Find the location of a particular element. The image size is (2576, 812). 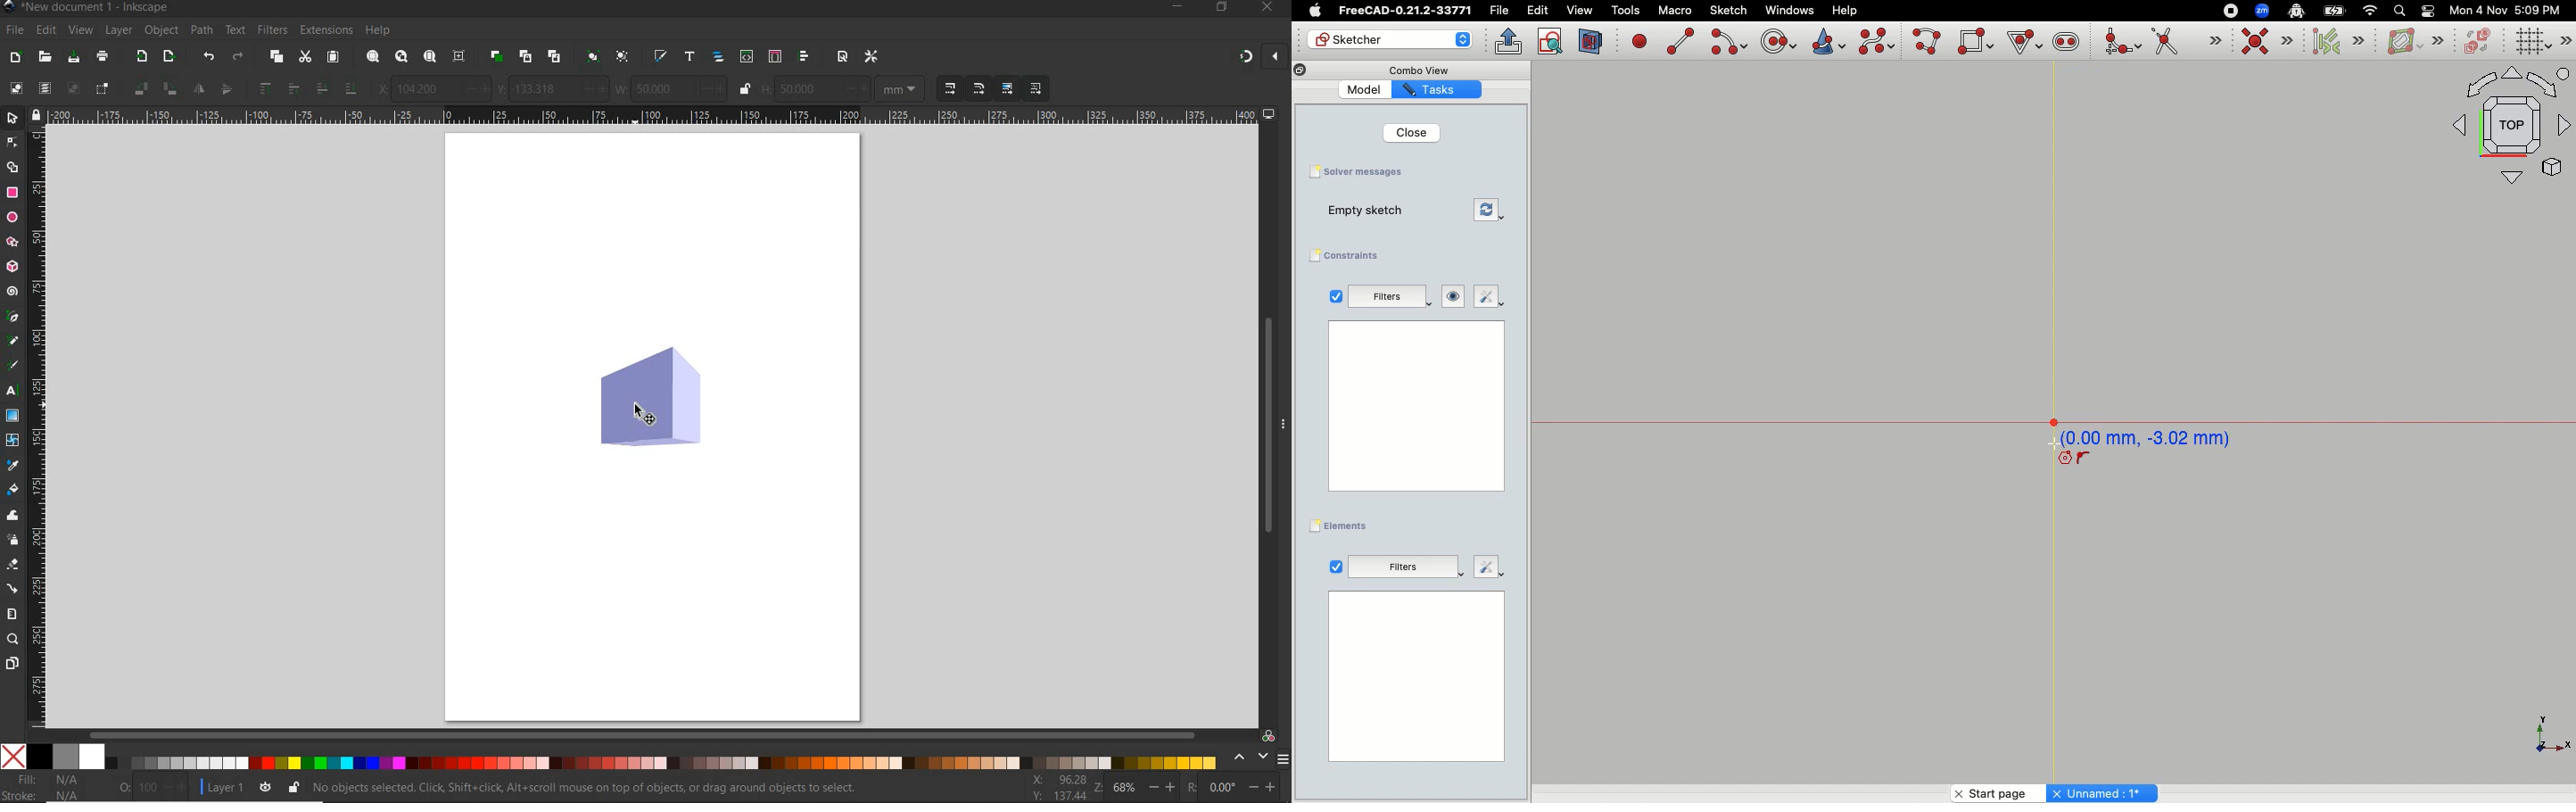

raise selection is located at coordinates (265, 90).